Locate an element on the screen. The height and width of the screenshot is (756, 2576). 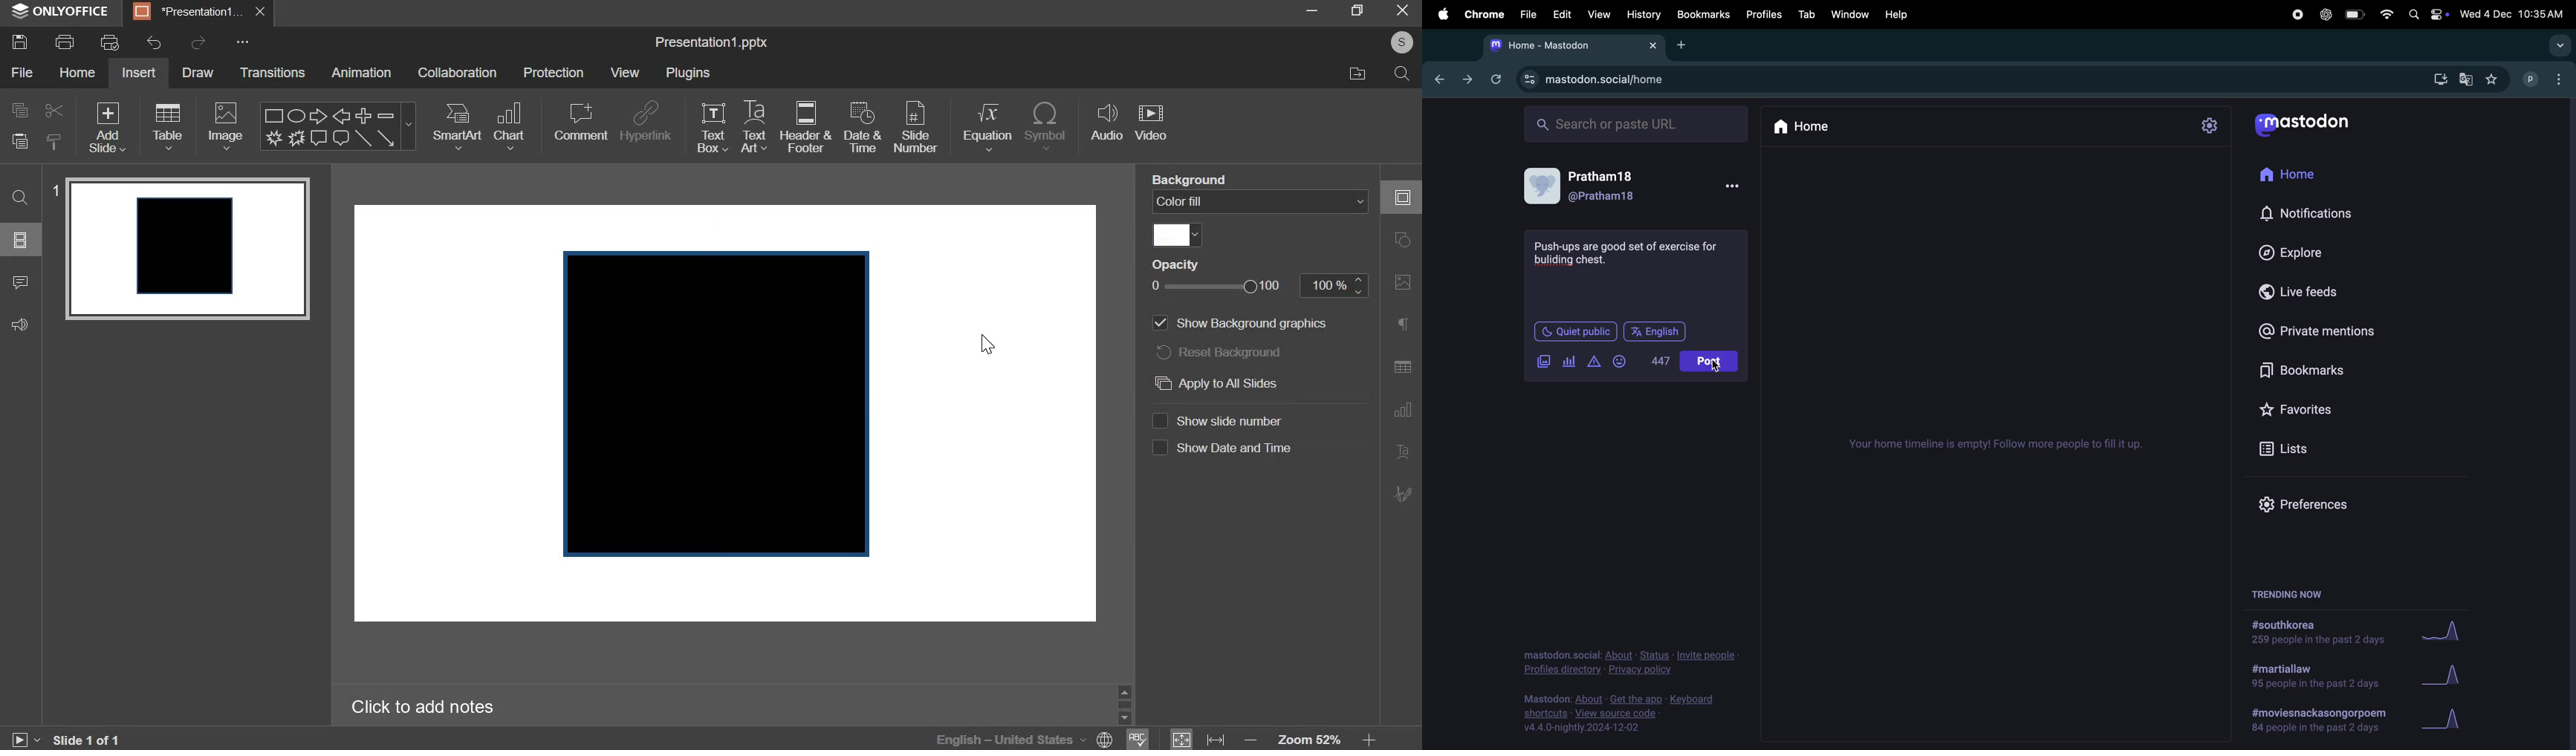
save is located at coordinates (21, 42).